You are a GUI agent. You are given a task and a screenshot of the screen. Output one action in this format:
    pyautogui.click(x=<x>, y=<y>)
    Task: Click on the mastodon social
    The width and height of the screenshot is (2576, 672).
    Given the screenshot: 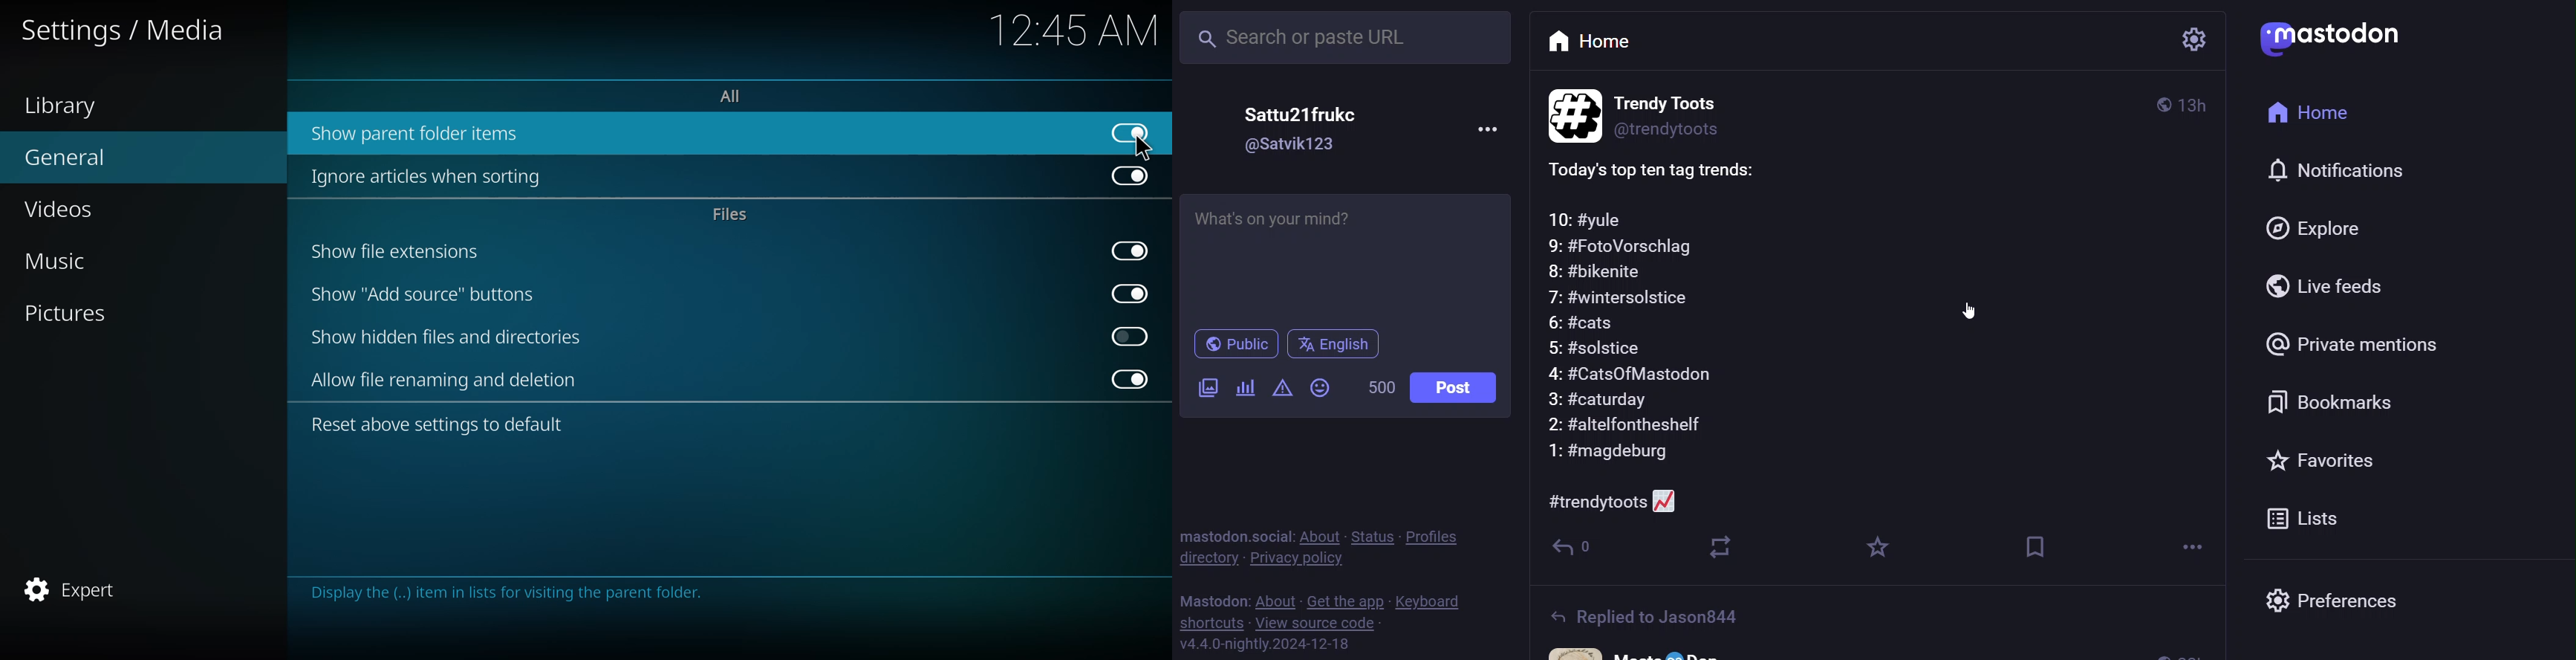 What is the action you would take?
    pyautogui.click(x=1236, y=533)
    